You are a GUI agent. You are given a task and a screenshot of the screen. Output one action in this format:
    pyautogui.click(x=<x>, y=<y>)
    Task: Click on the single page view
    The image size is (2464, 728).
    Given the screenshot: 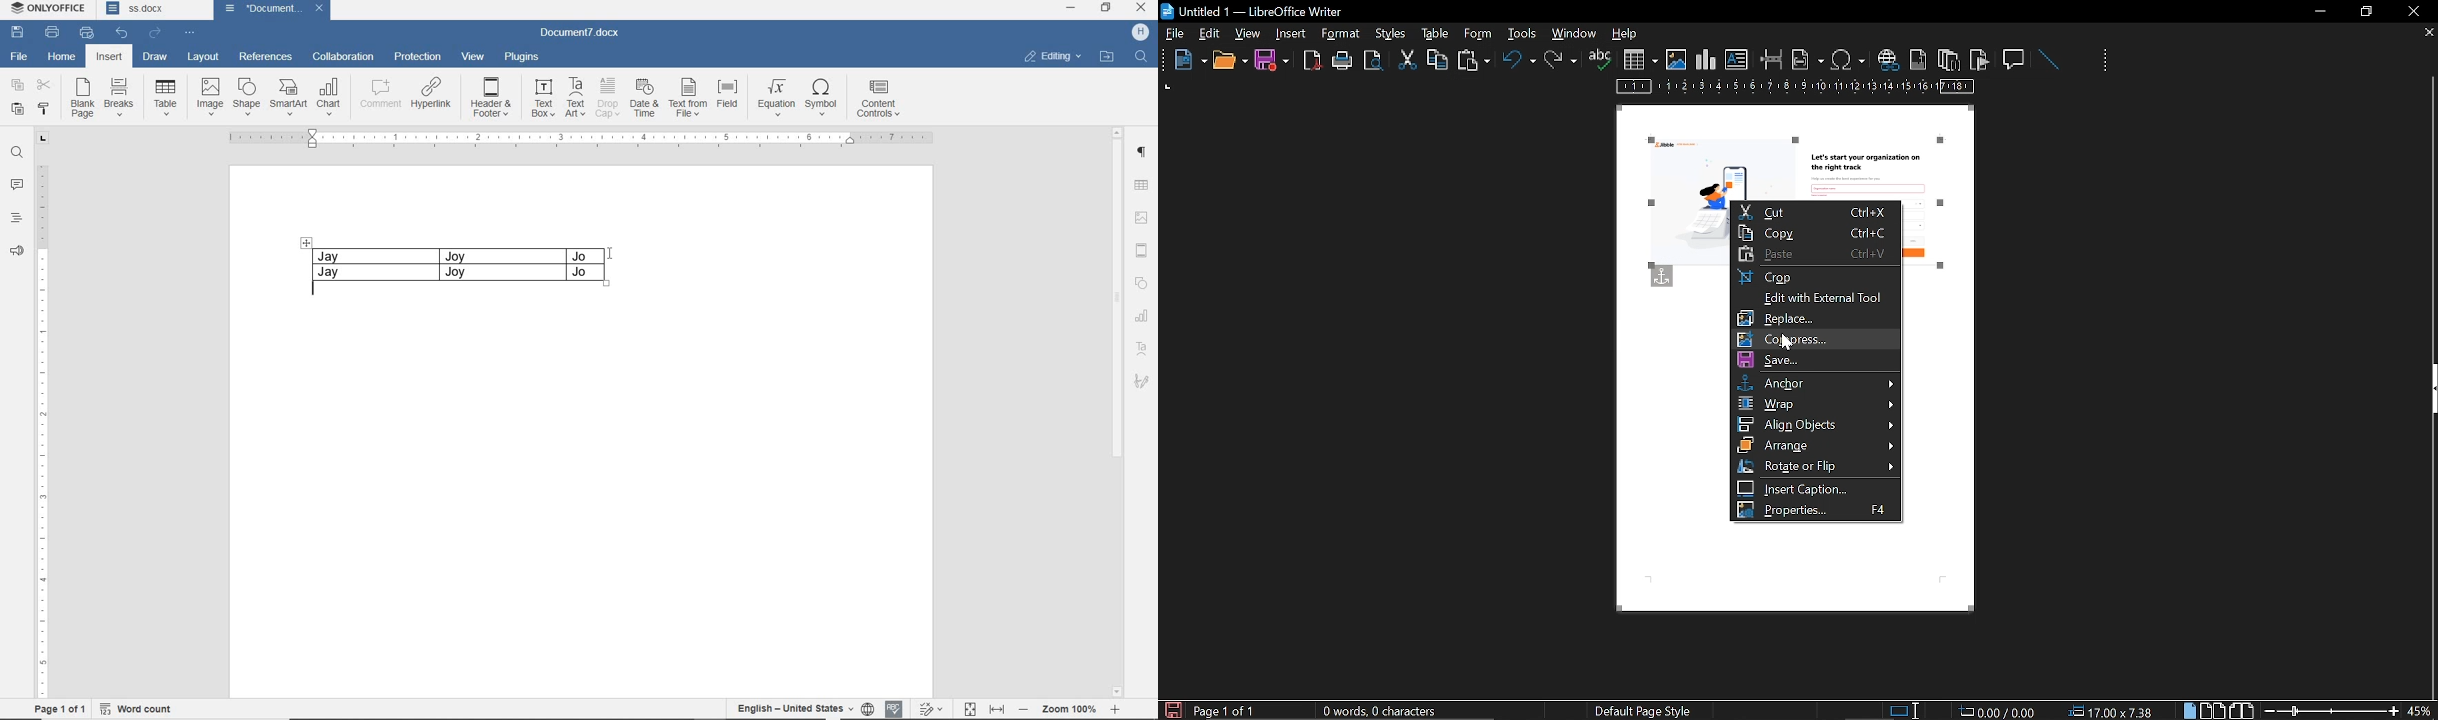 What is the action you would take?
    pyautogui.click(x=2192, y=710)
    